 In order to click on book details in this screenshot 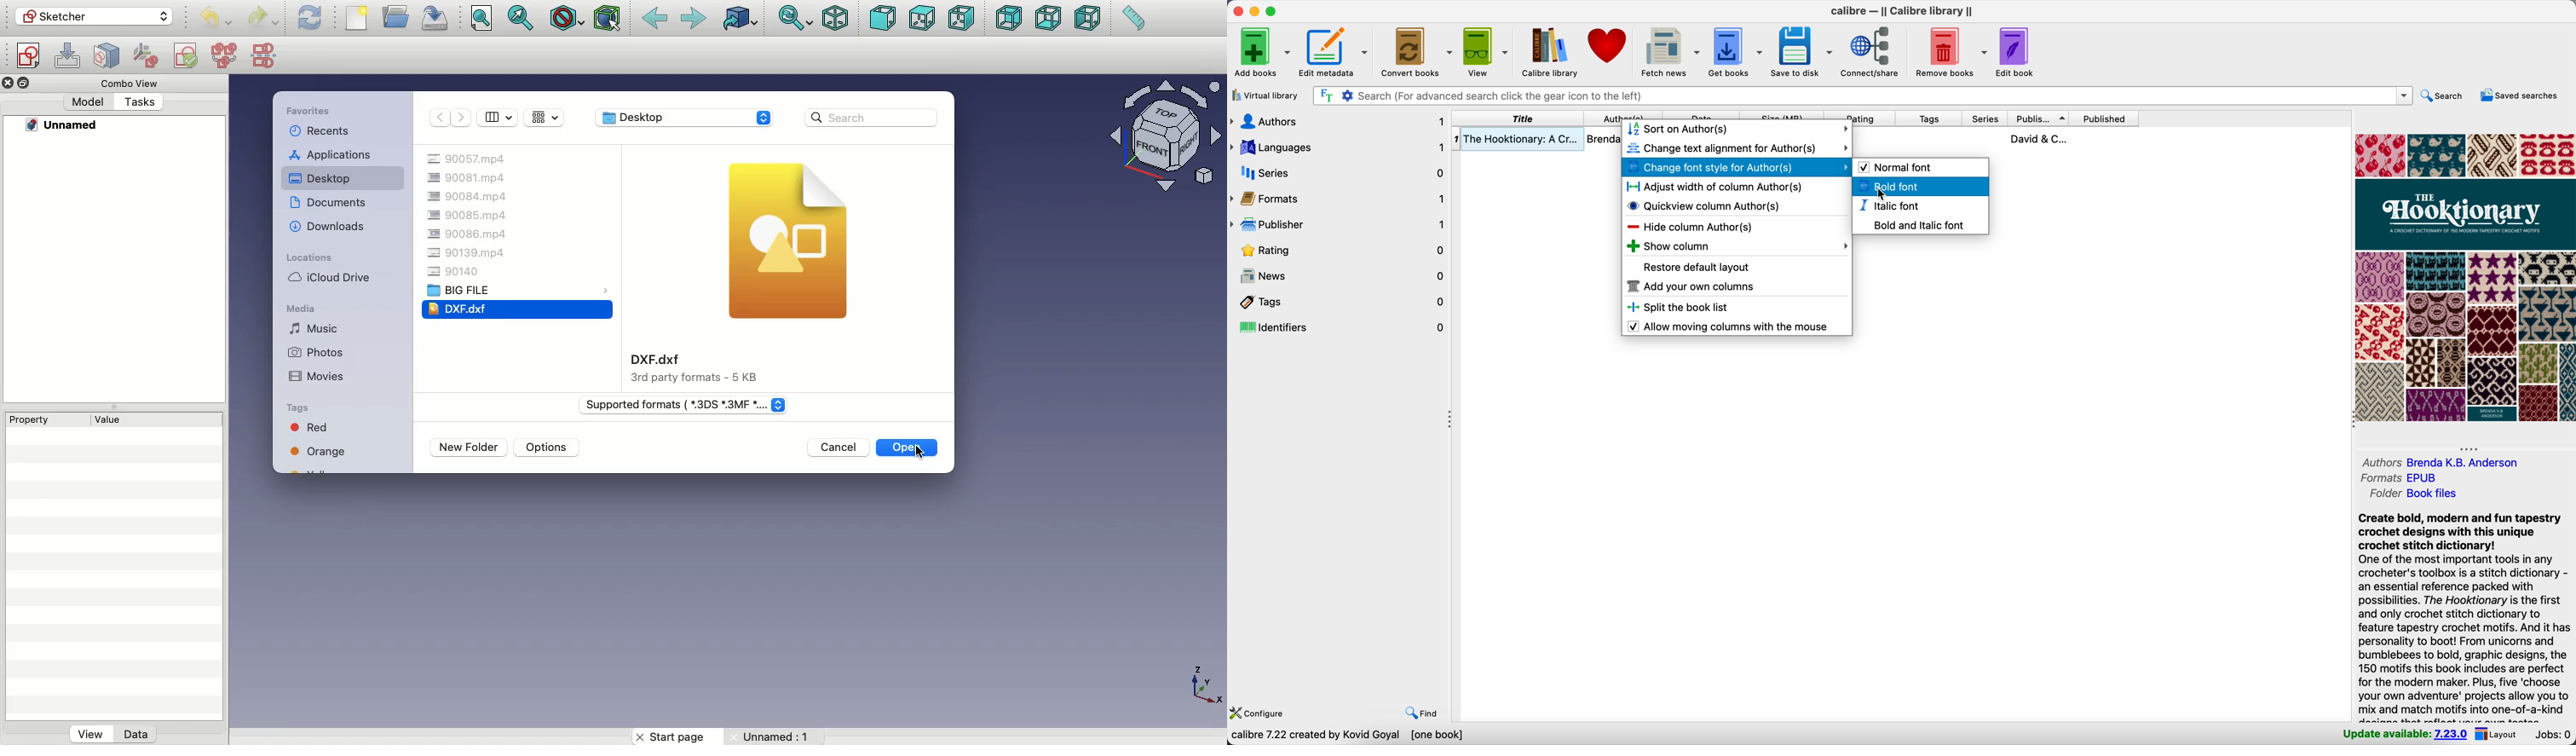, I will do `click(1998, 138)`.